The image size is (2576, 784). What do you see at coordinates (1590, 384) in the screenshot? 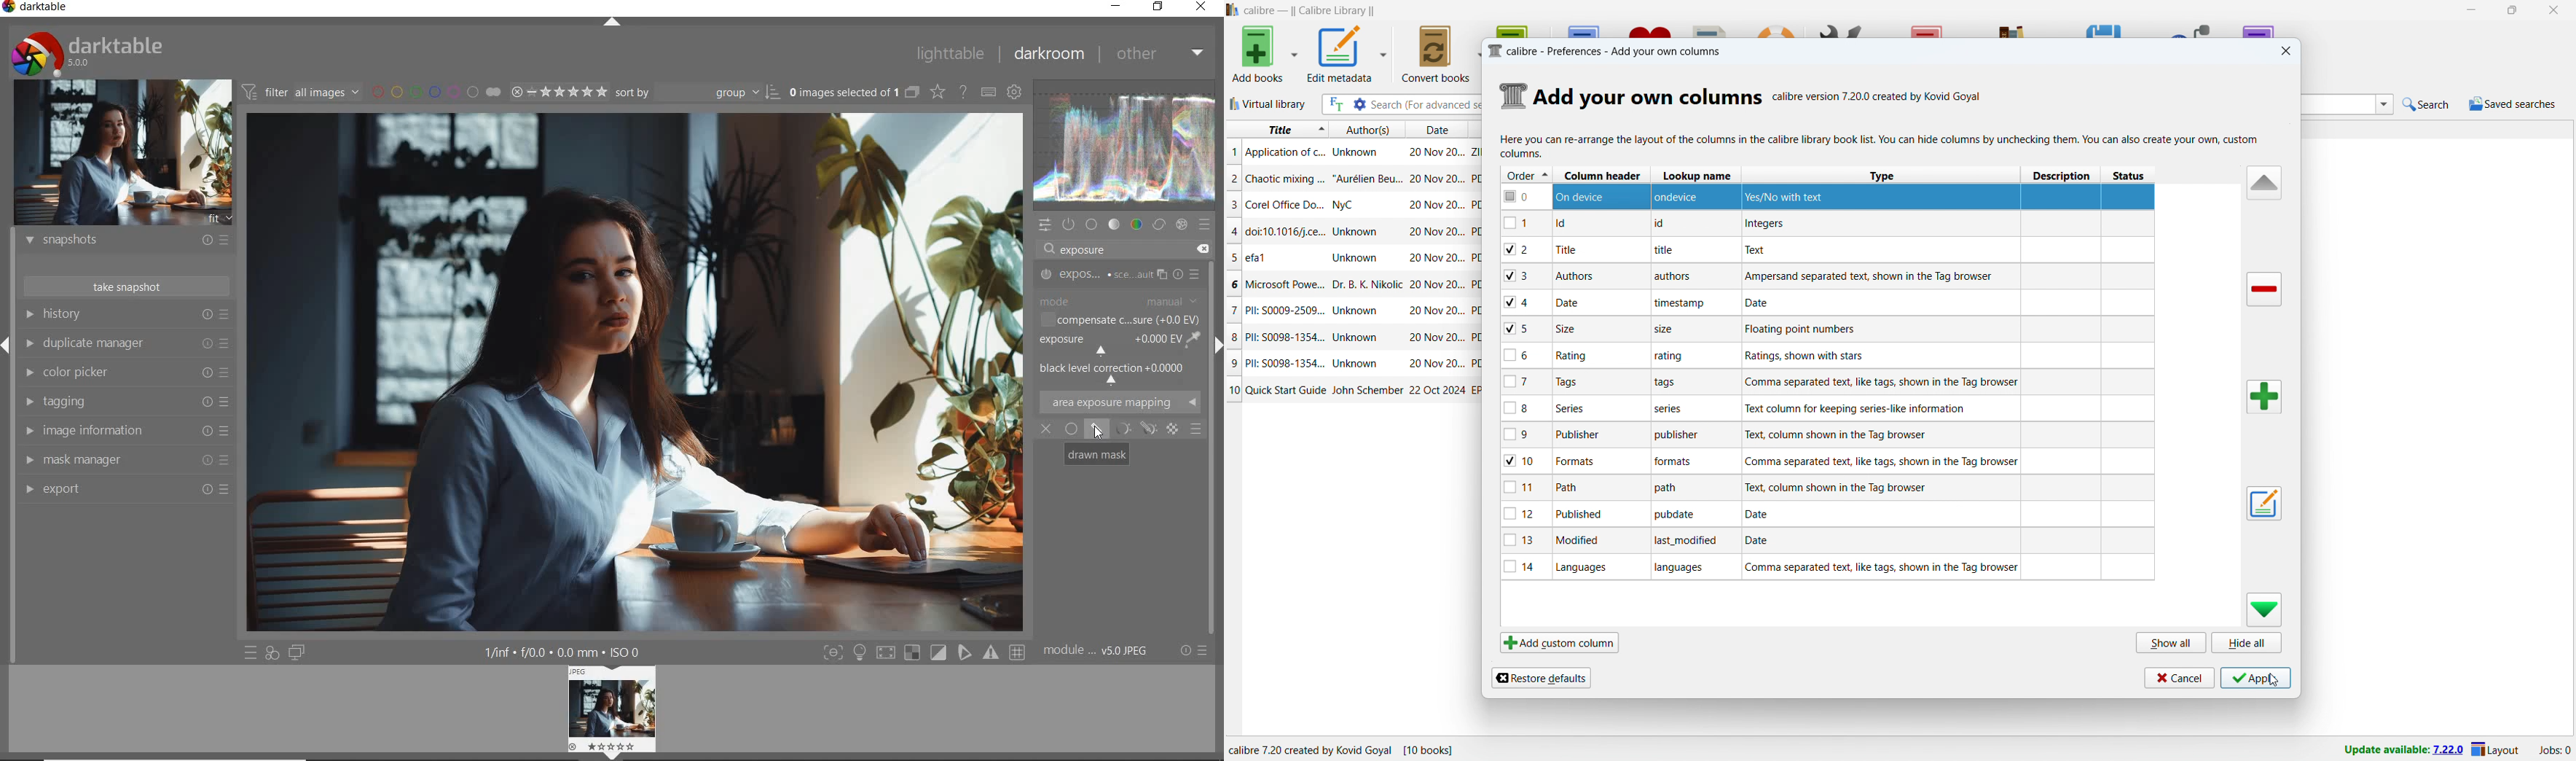
I see `tags` at bounding box center [1590, 384].